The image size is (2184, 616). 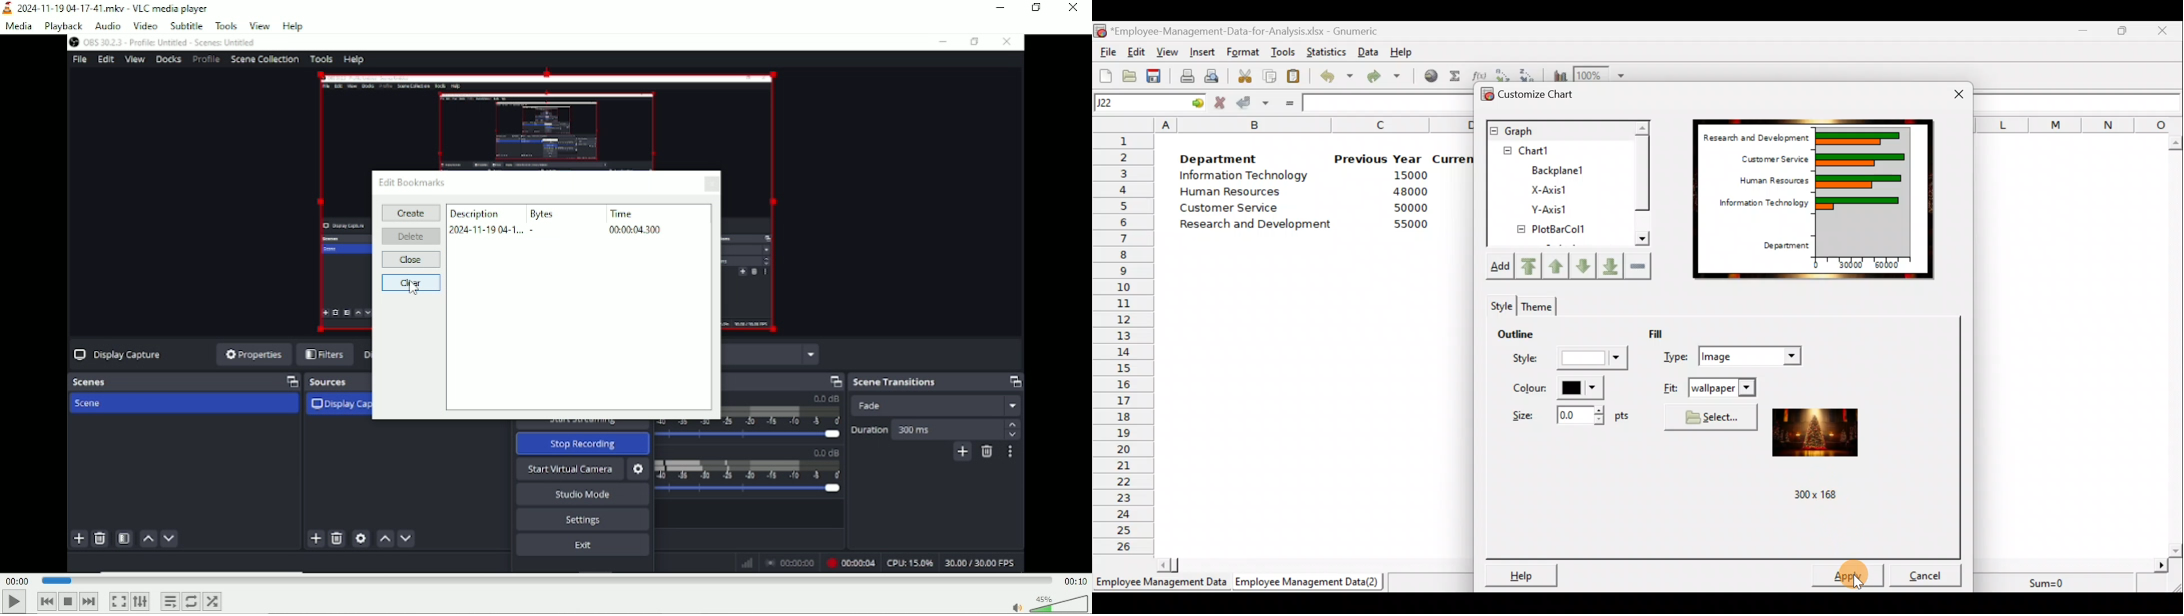 I want to click on Select, so click(x=1712, y=417).